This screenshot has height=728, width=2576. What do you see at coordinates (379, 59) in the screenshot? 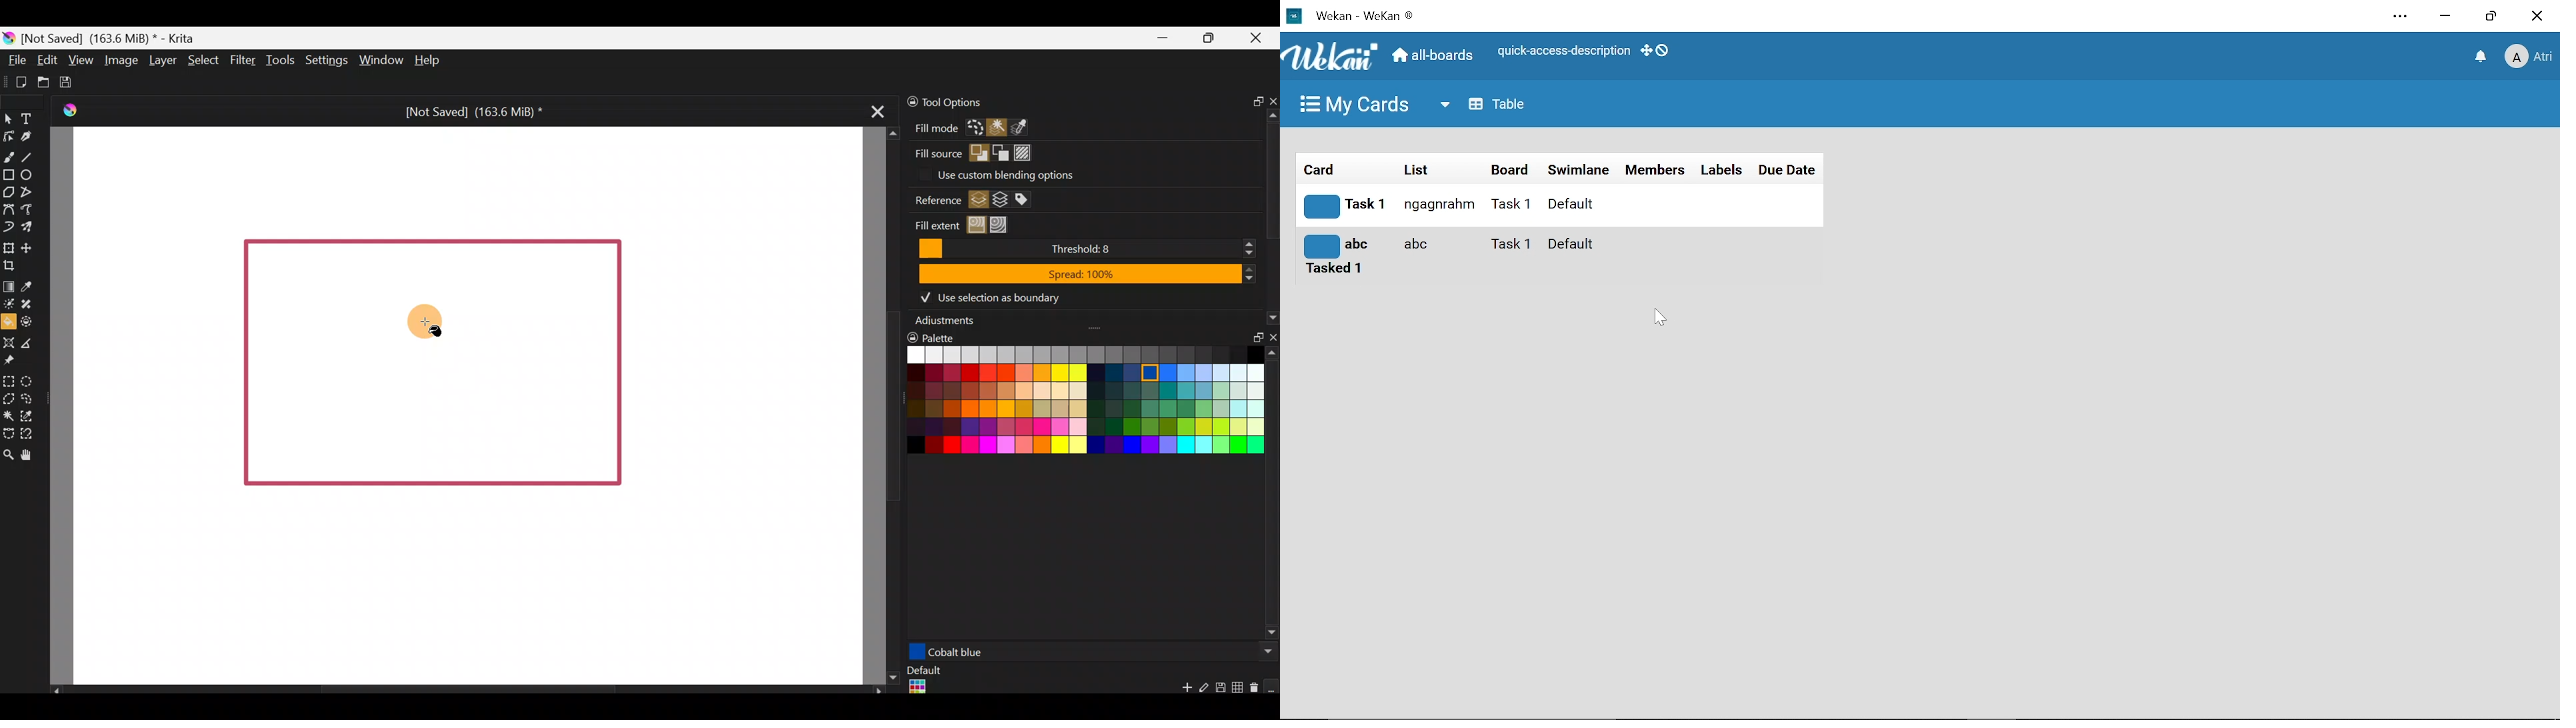
I see `Window` at bounding box center [379, 59].